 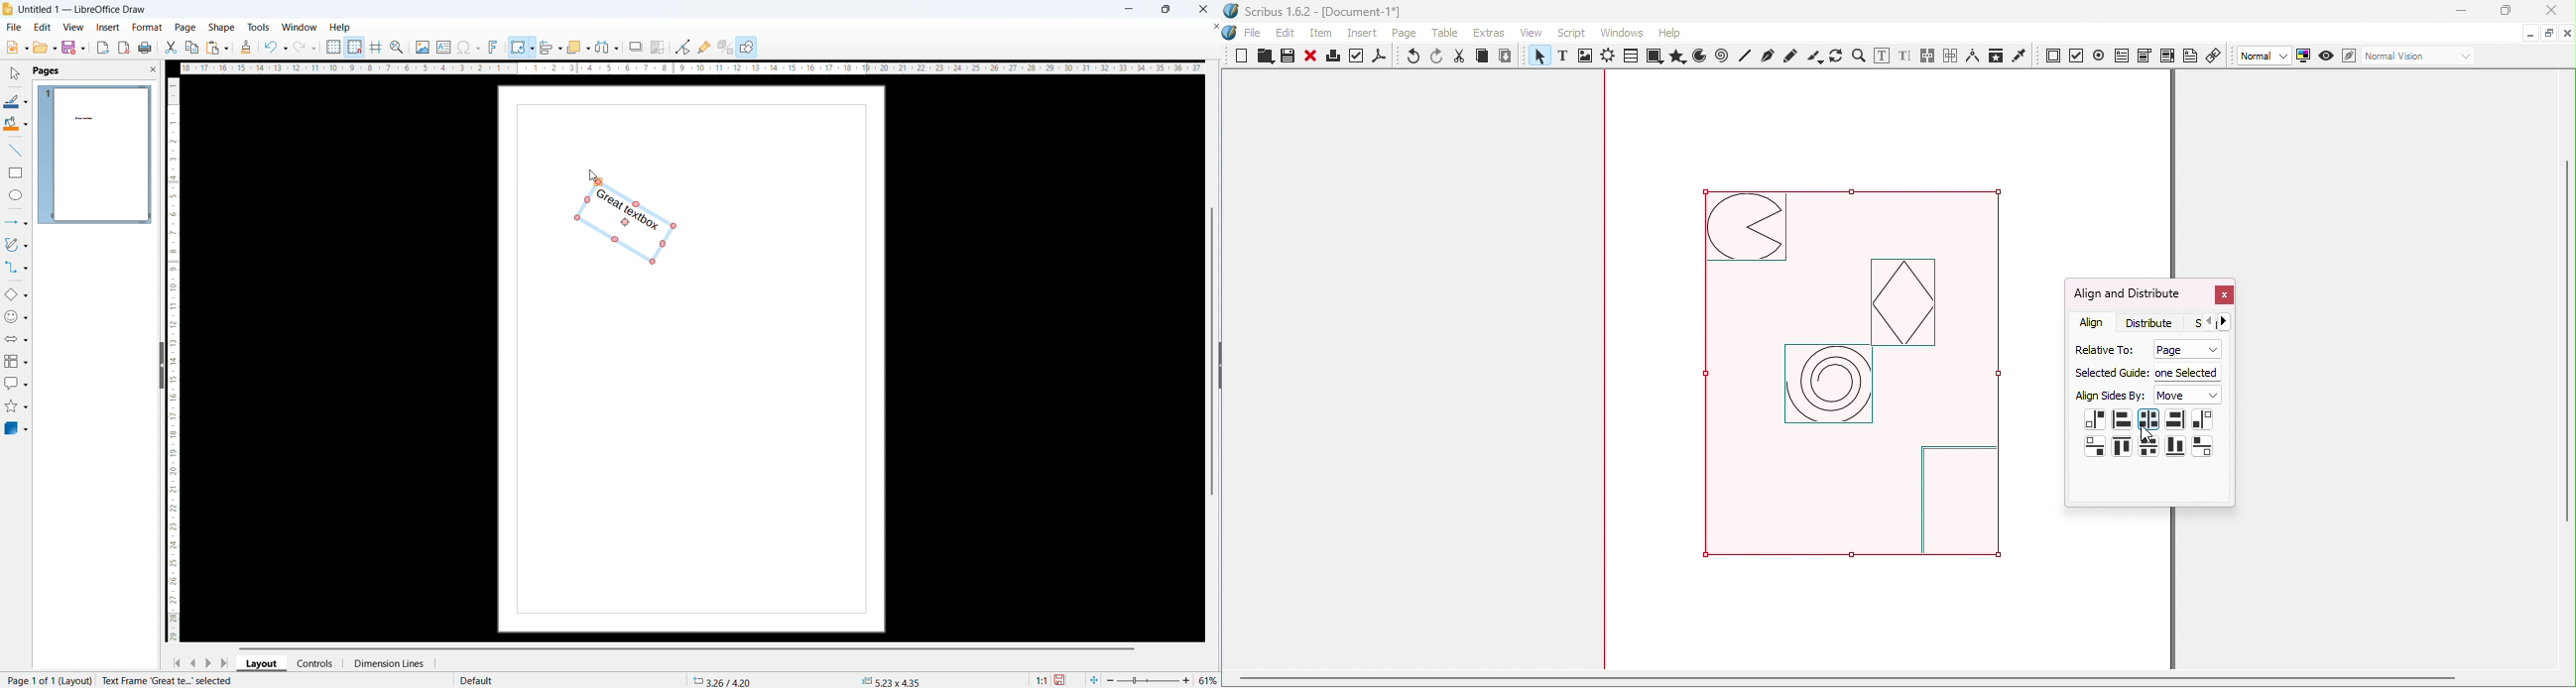 What do you see at coordinates (627, 225) in the screenshot?
I see `Text box 30 degree rotated ` at bounding box center [627, 225].